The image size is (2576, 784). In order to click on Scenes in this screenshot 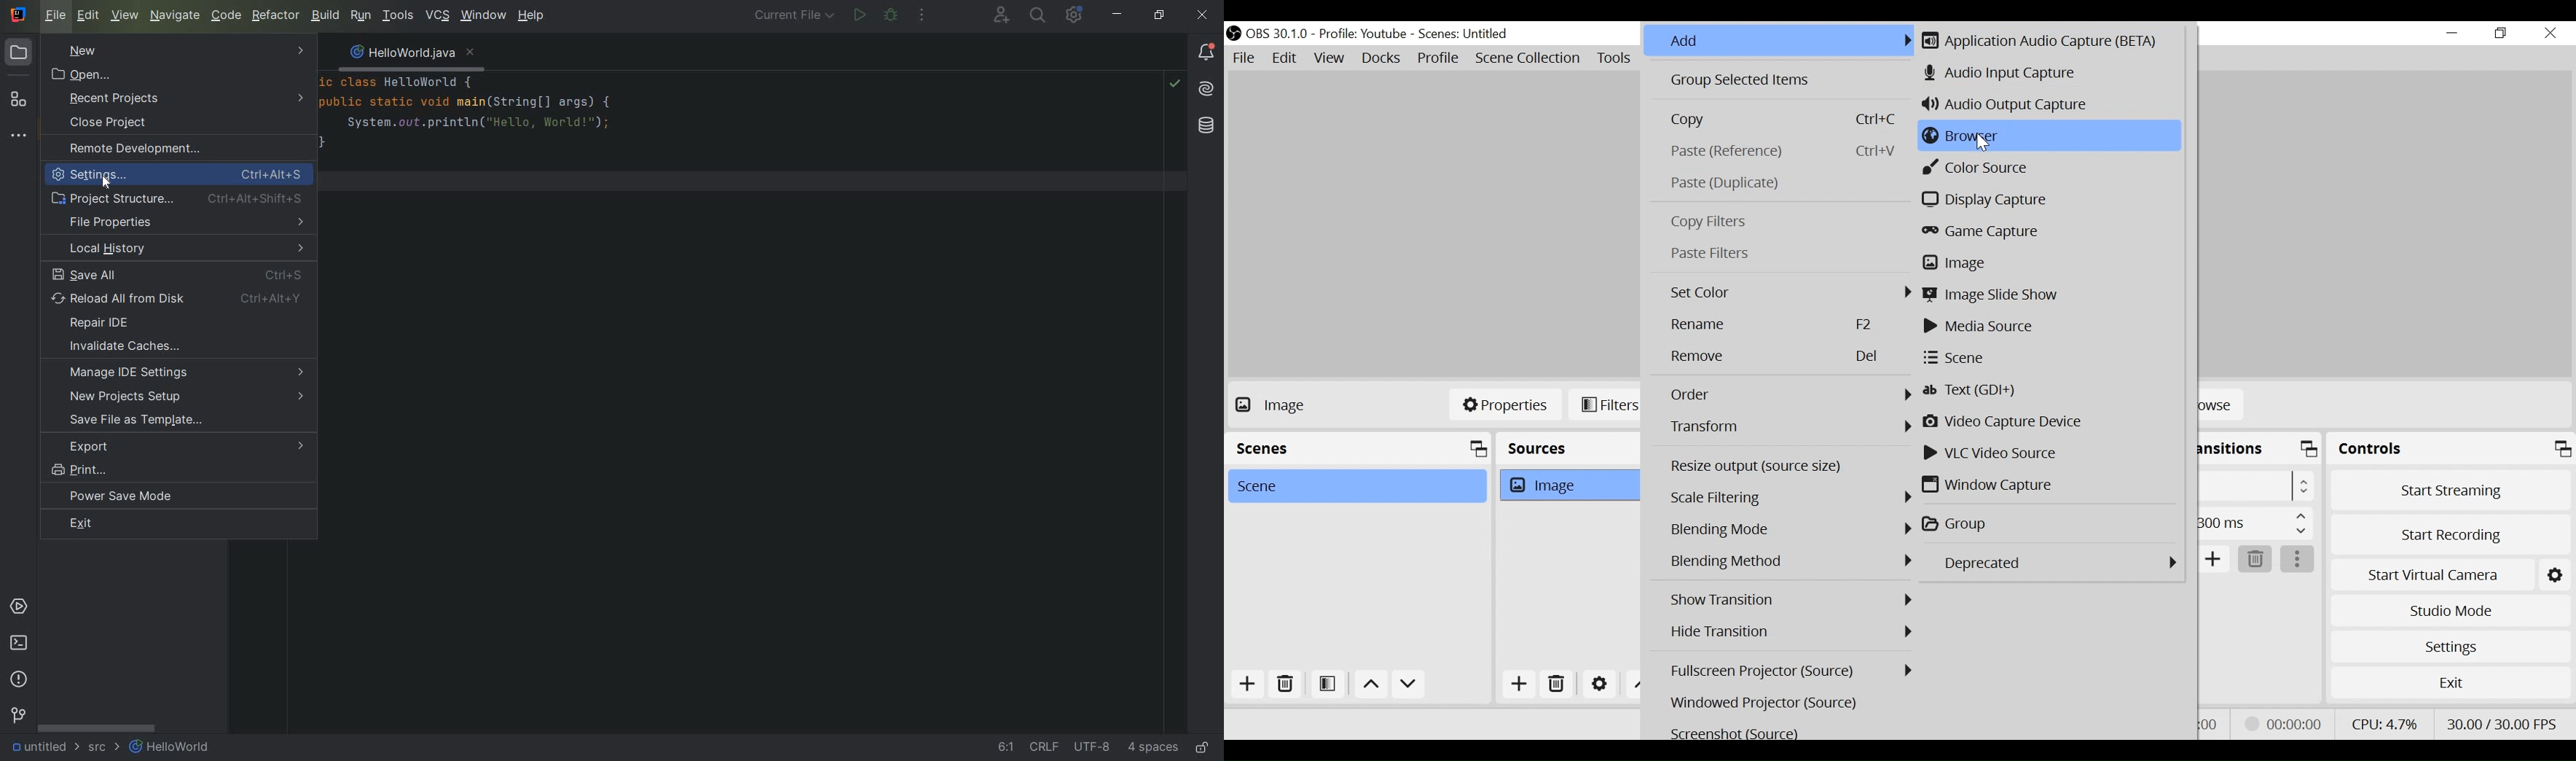, I will do `click(1359, 450)`.